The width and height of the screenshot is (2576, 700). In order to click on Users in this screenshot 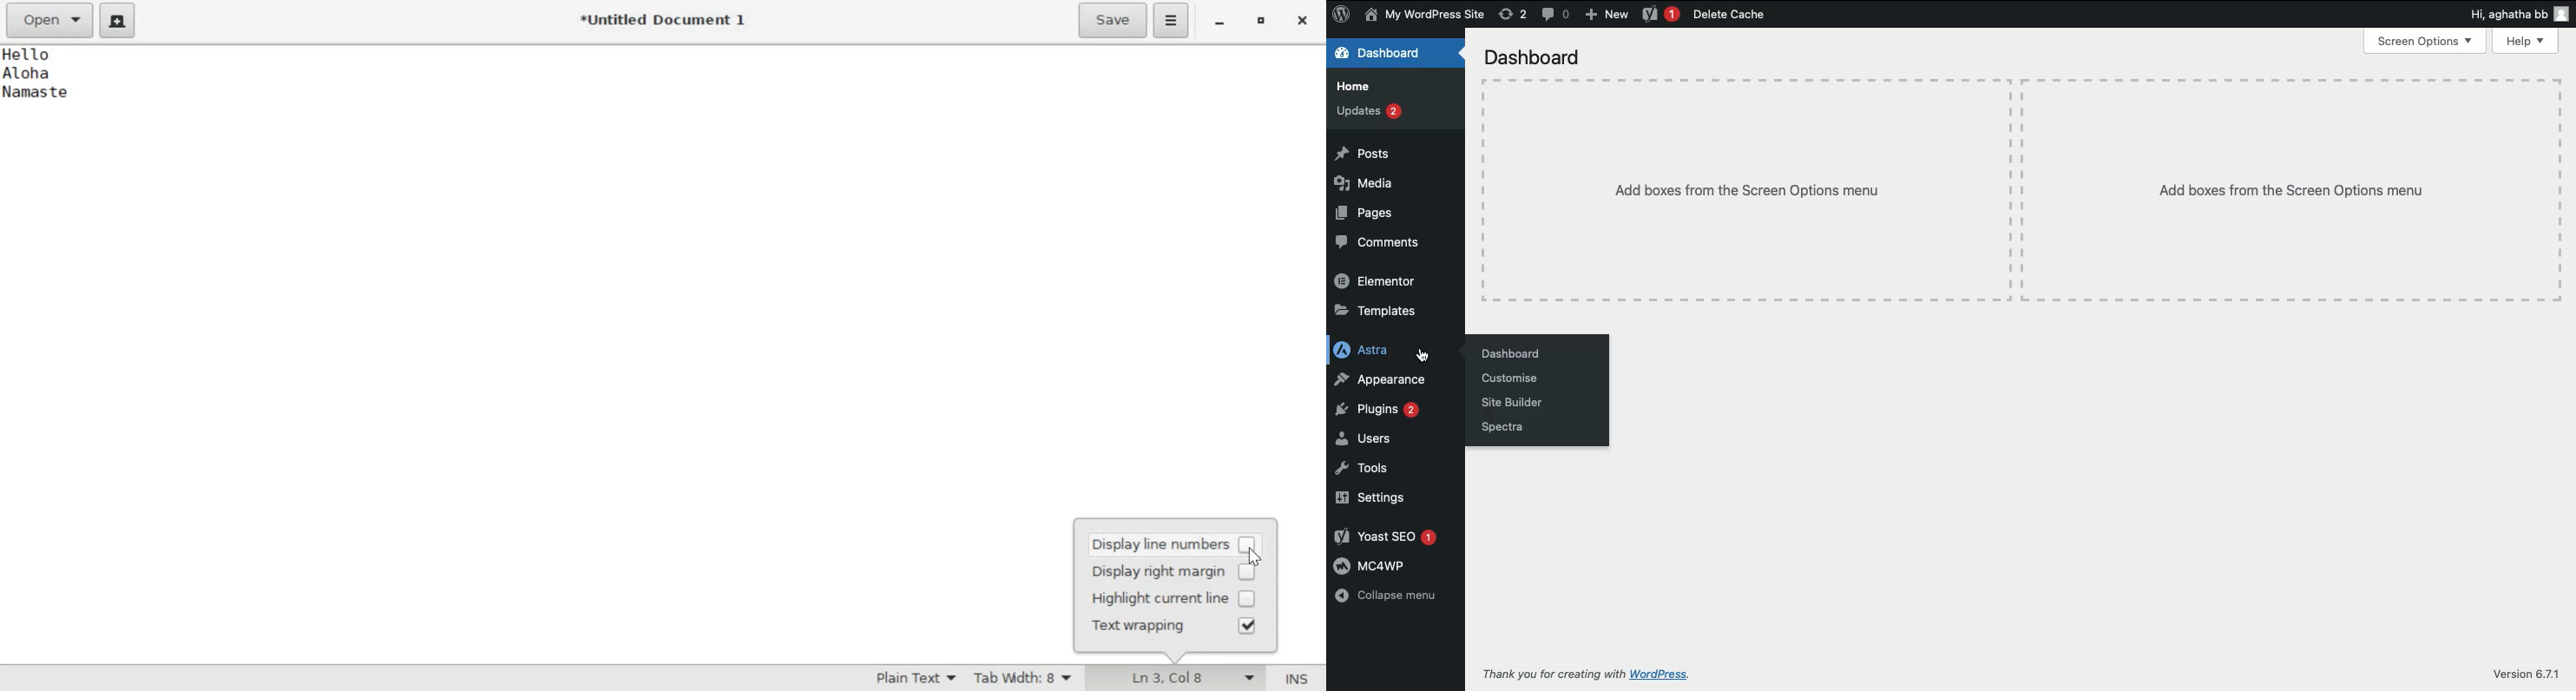, I will do `click(1369, 438)`.